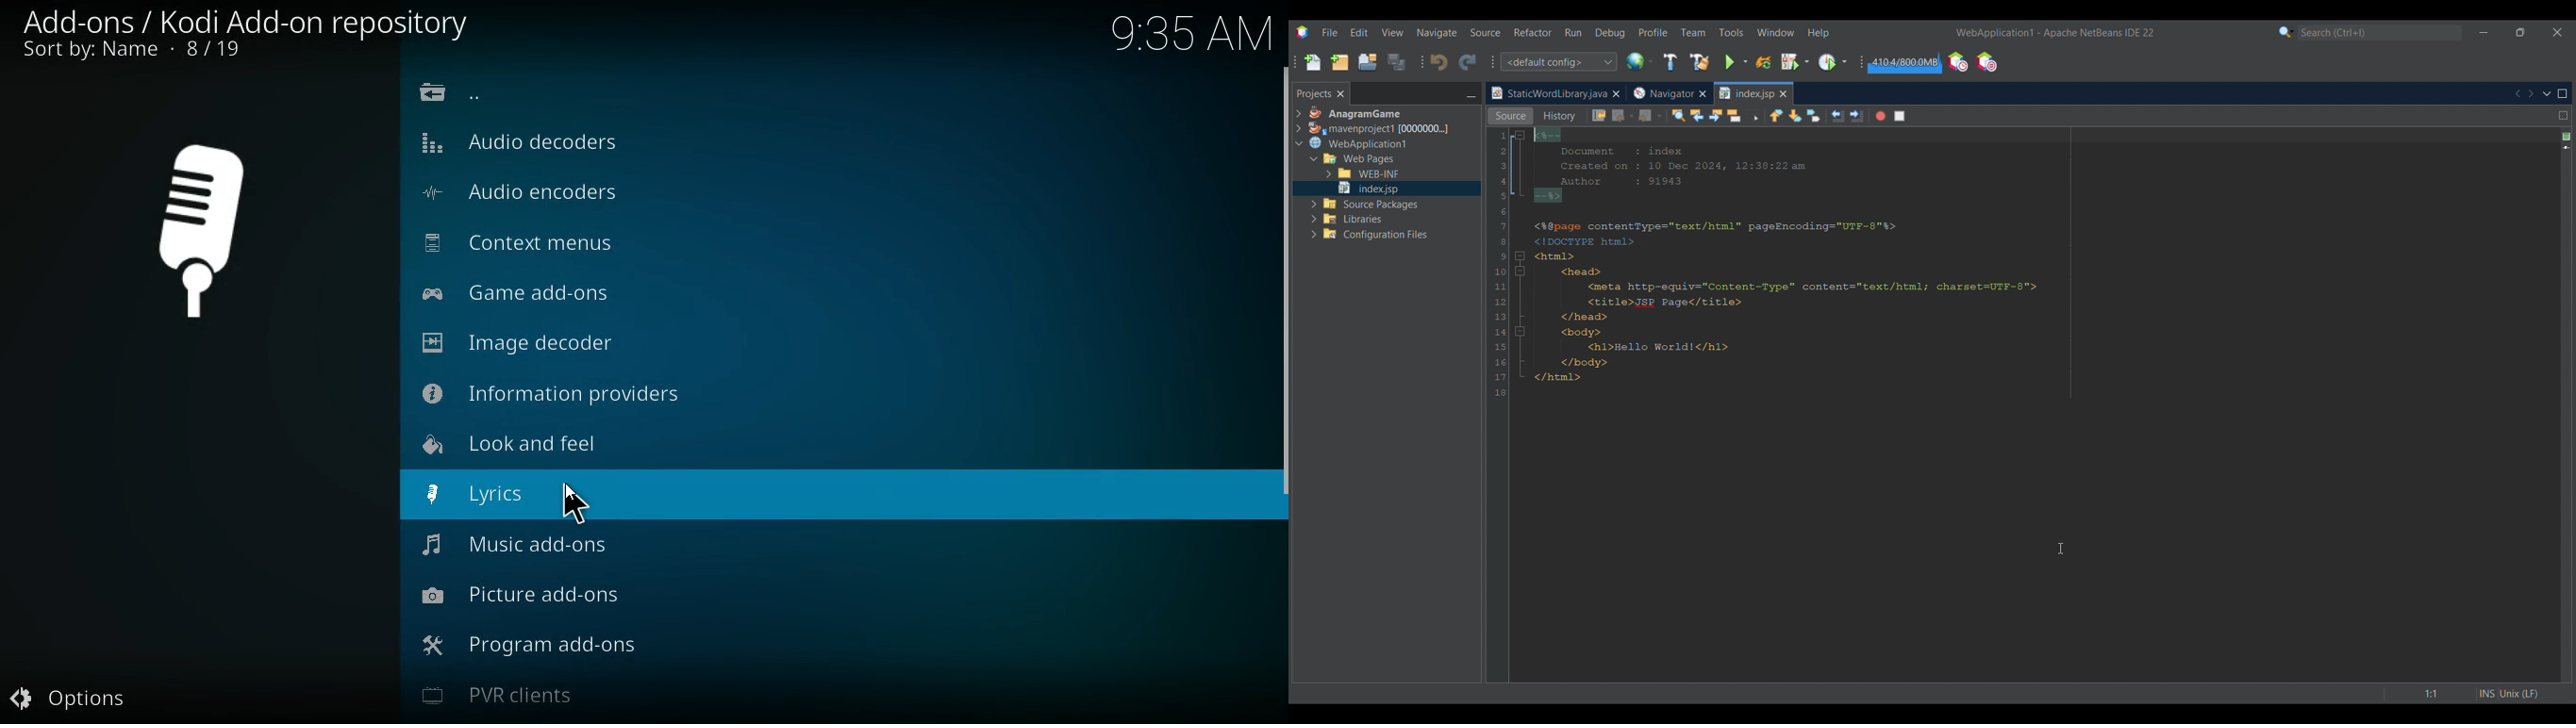 The height and width of the screenshot is (728, 2576). What do you see at coordinates (546, 343) in the screenshot?
I see `image decoder` at bounding box center [546, 343].